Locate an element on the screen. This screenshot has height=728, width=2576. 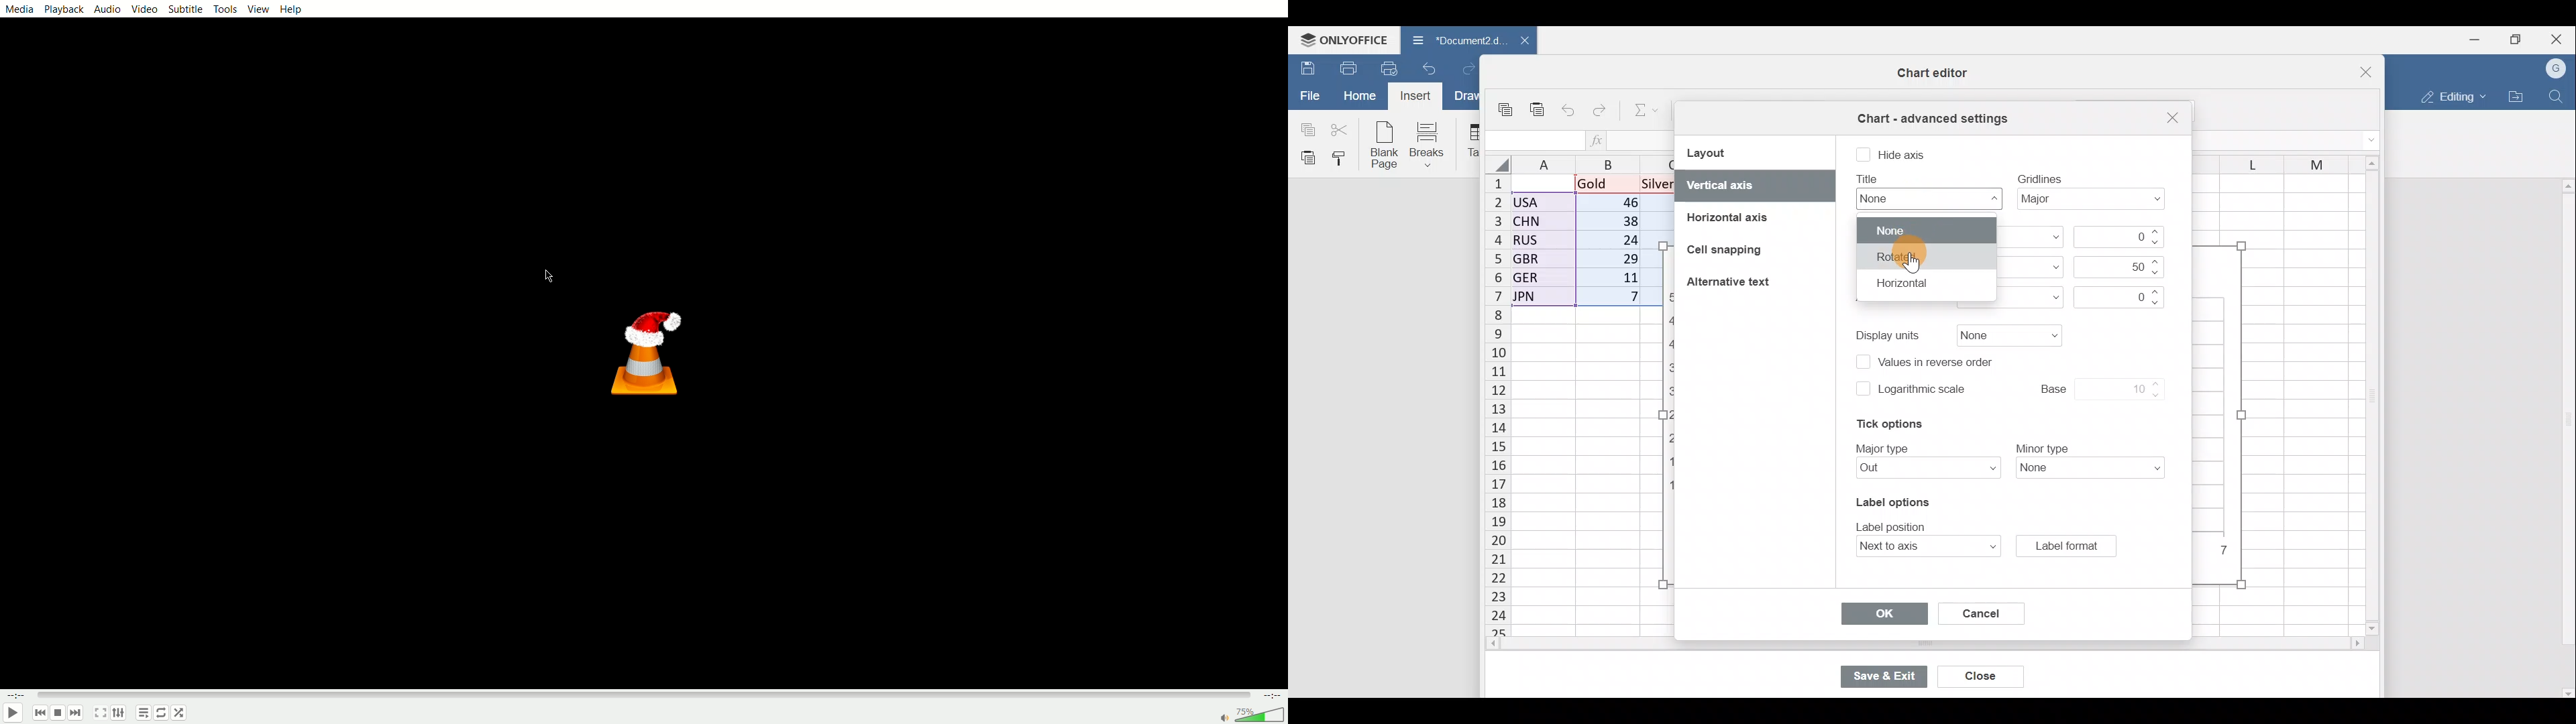
text is located at coordinates (1870, 179).